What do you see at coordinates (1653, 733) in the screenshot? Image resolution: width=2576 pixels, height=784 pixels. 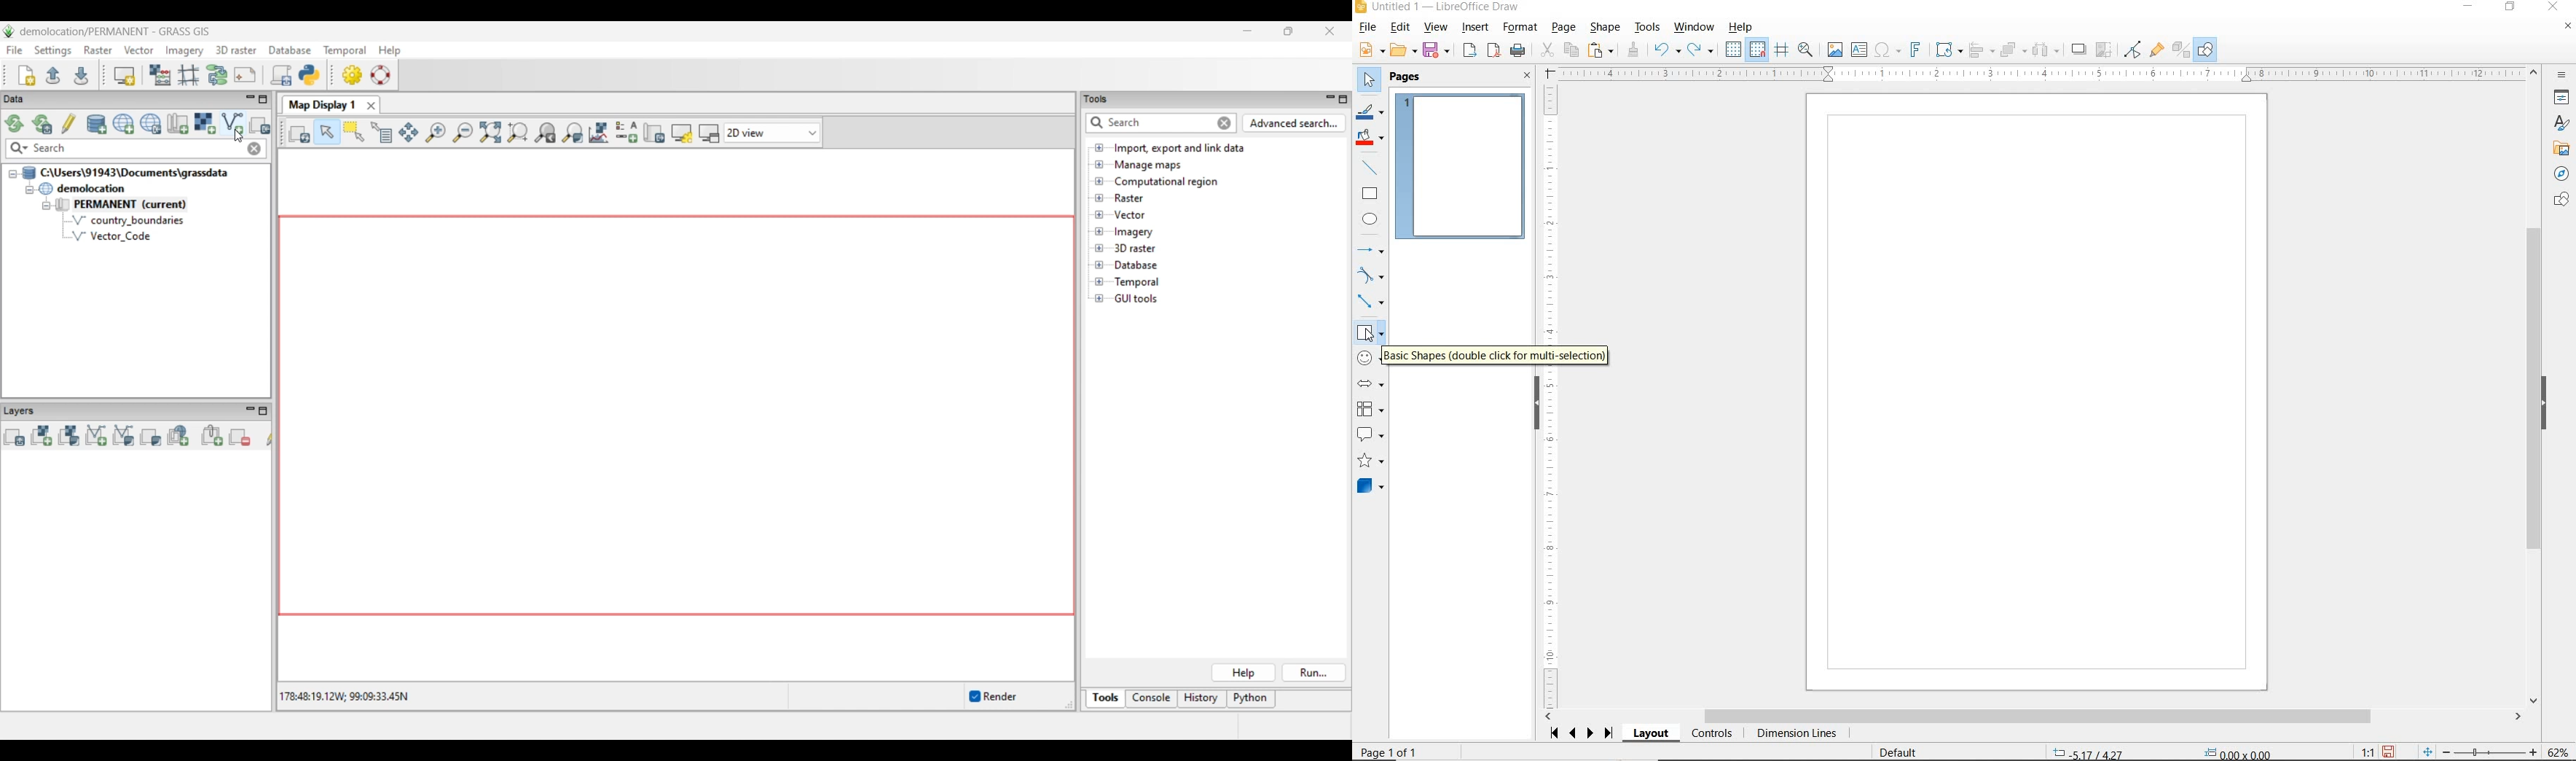 I see `LAYOUT` at bounding box center [1653, 733].